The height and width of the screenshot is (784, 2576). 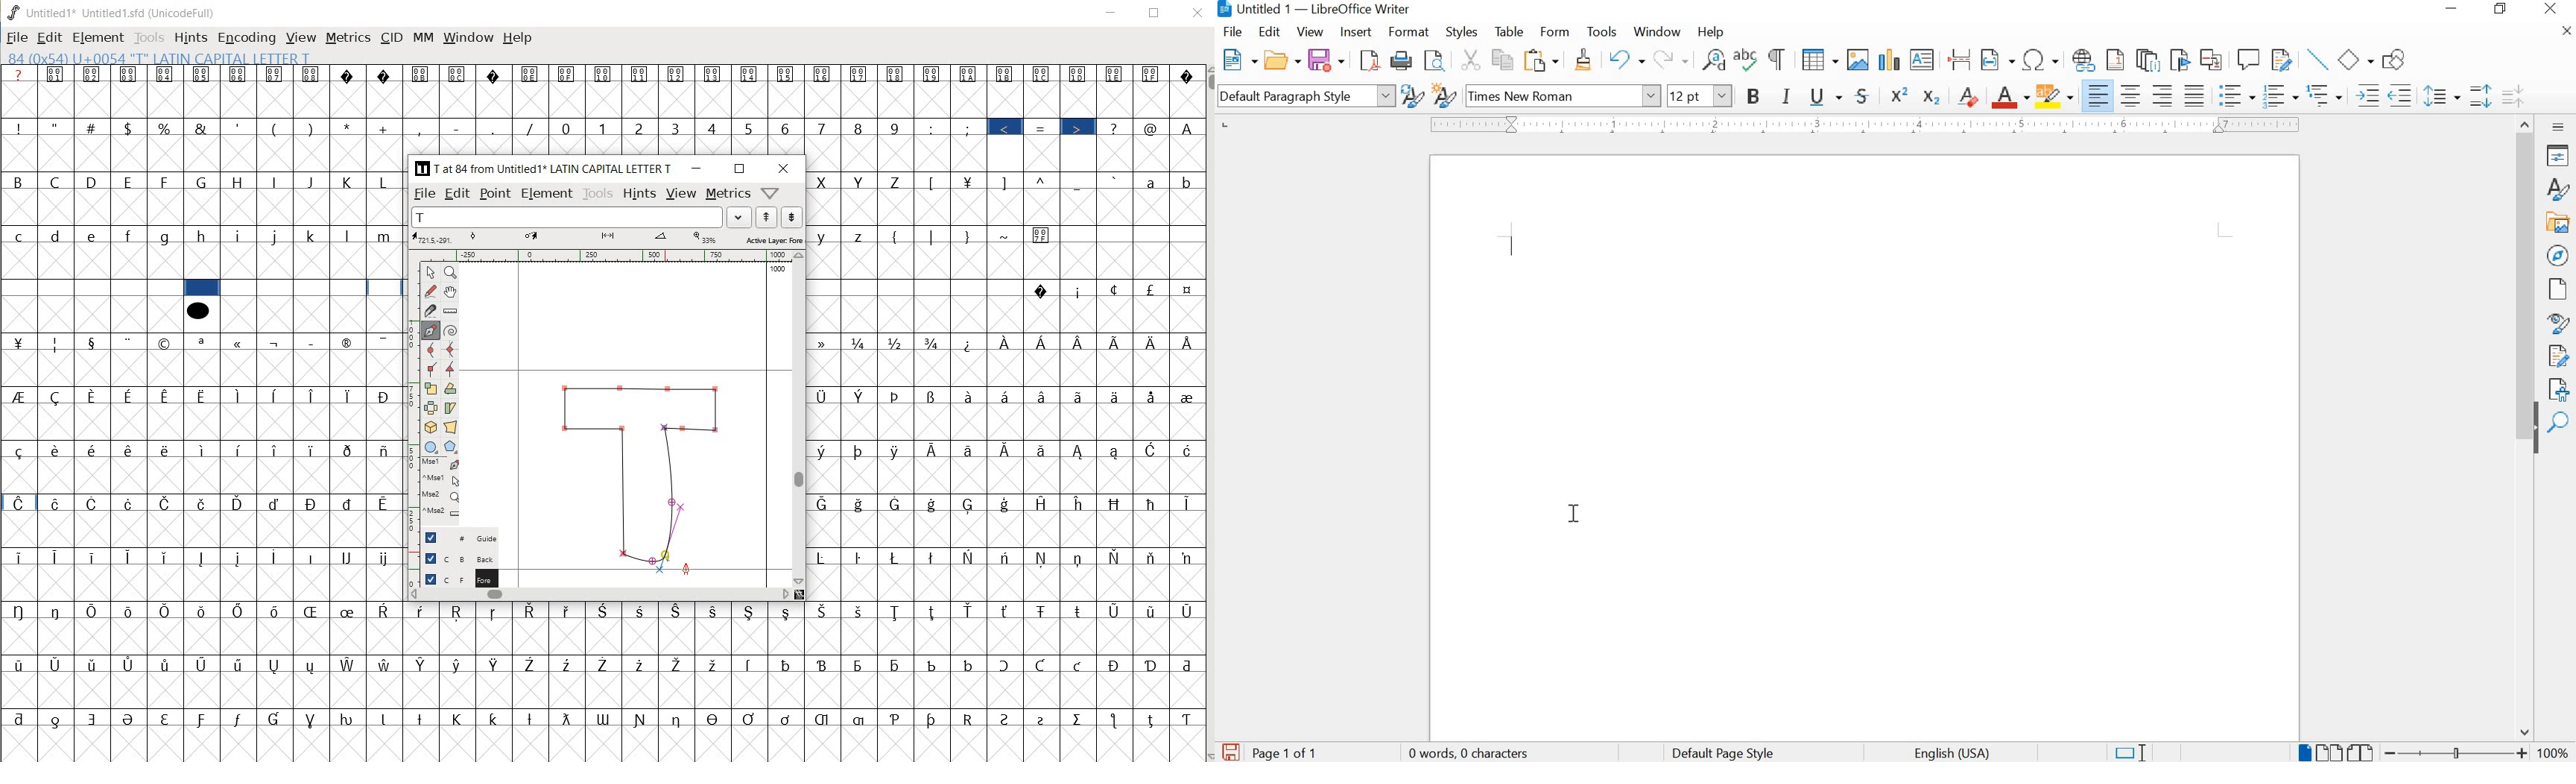 What do you see at coordinates (442, 465) in the screenshot?
I see `Mouse left button` at bounding box center [442, 465].